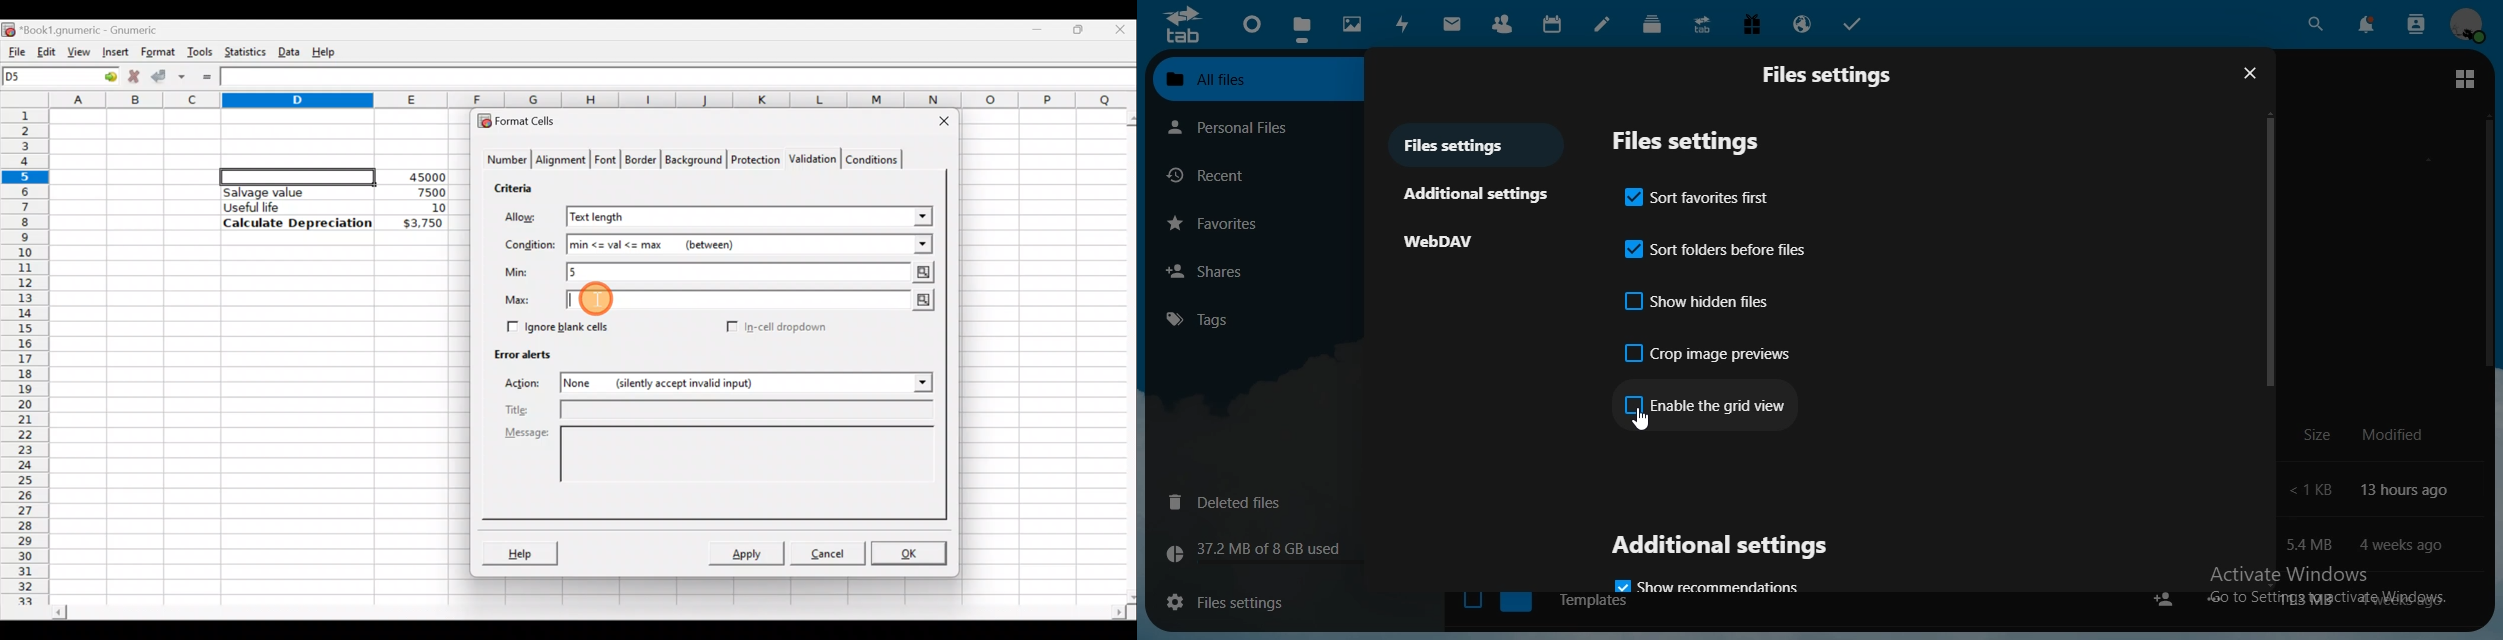 The image size is (2520, 644). Describe the element at coordinates (106, 77) in the screenshot. I see `Go to` at that location.